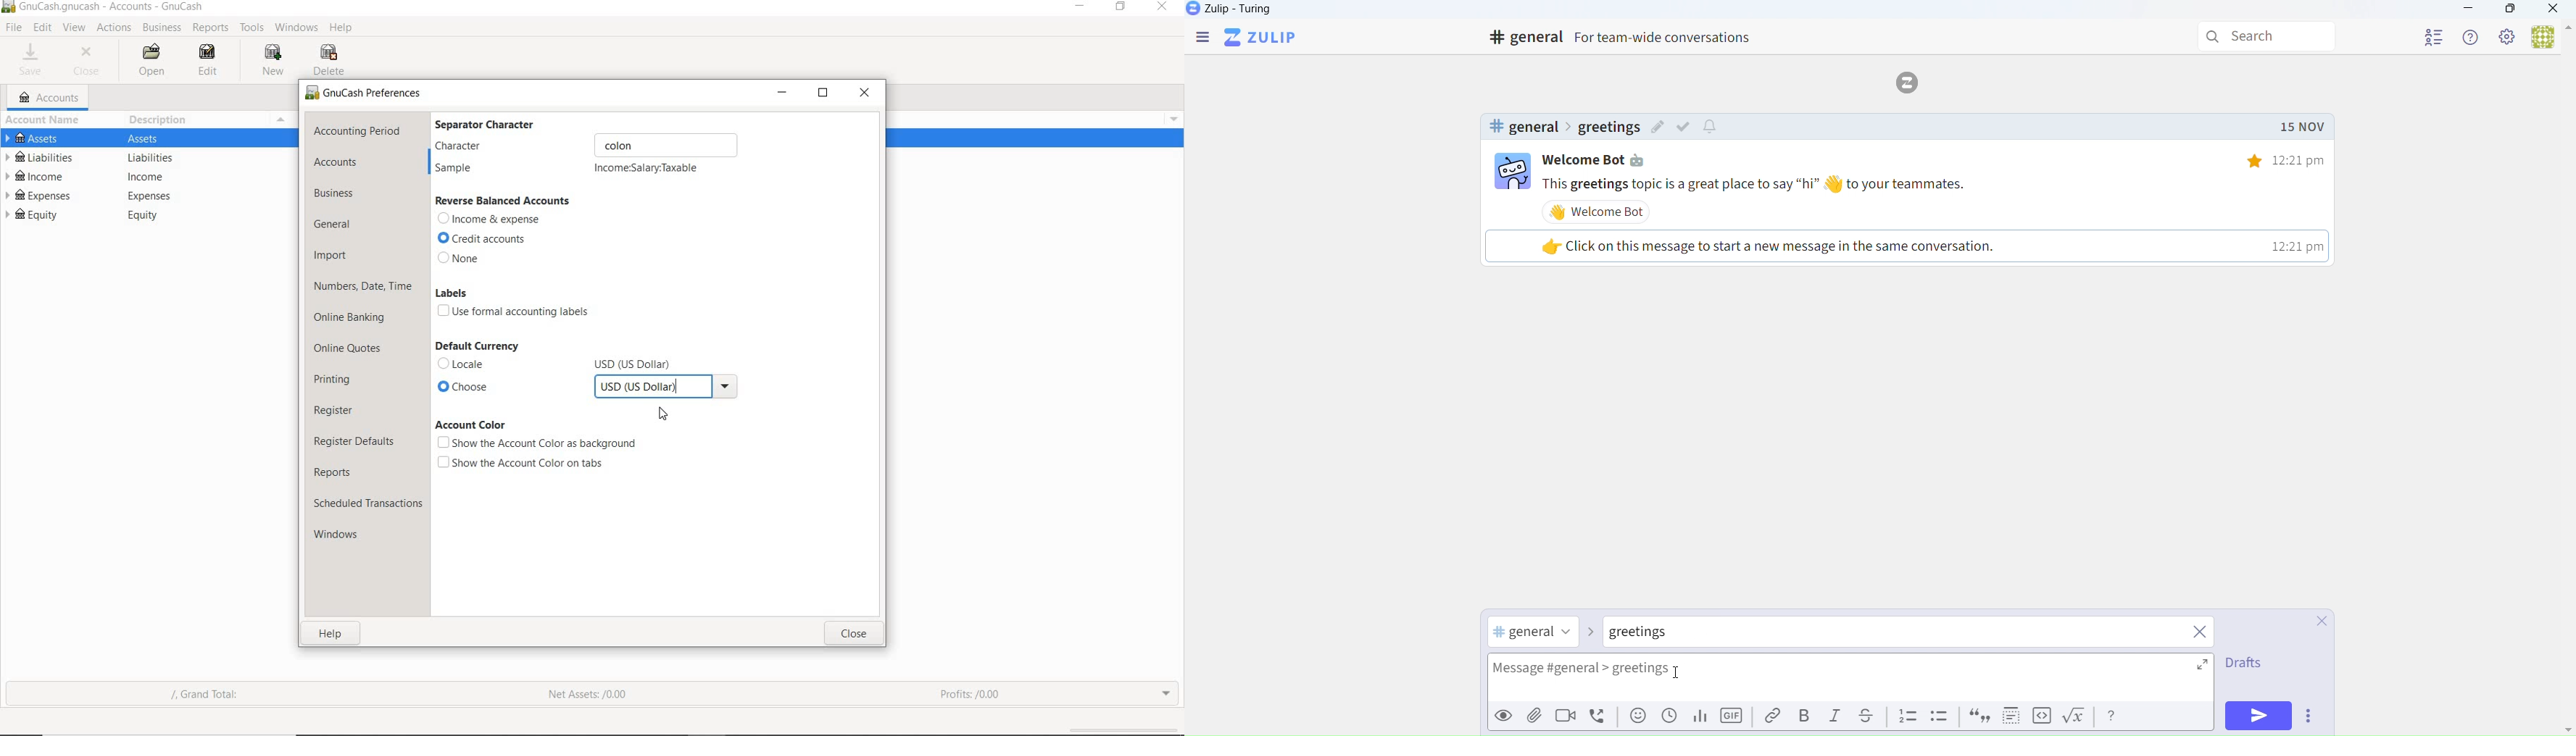  Describe the element at coordinates (1658, 129) in the screenshot. I see `edit` at that location.